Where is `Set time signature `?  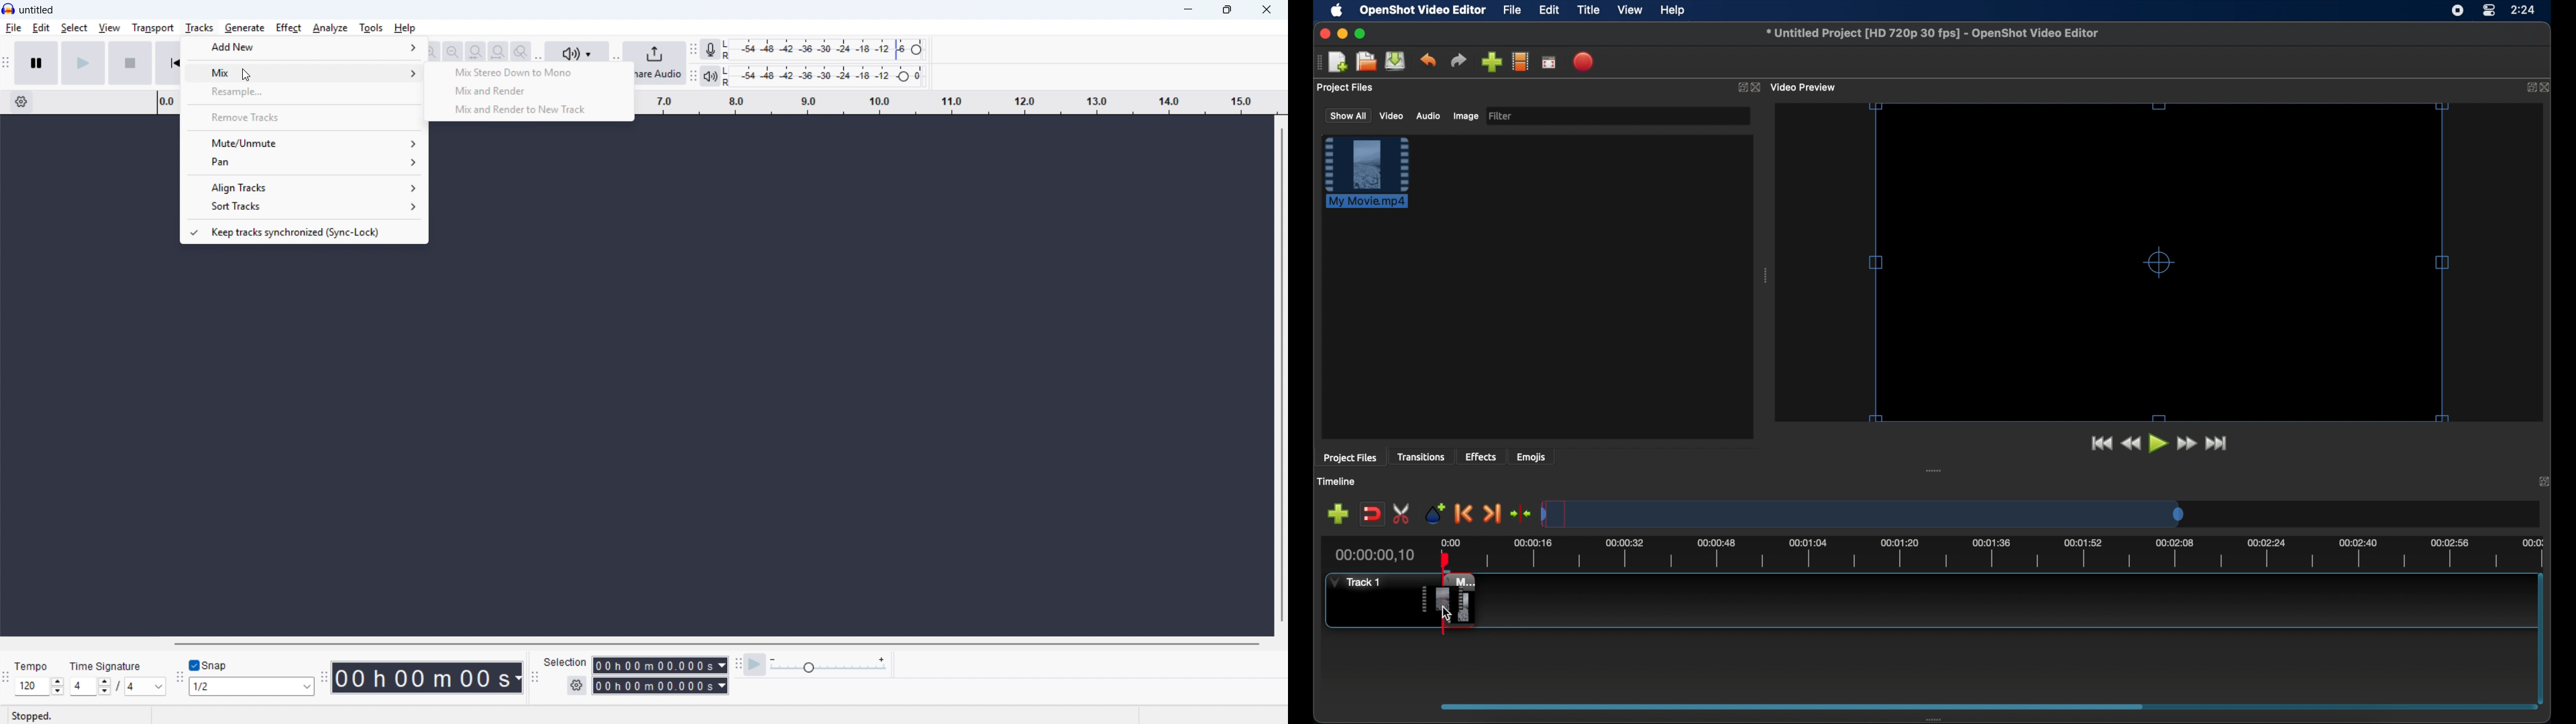
Set time signature  is located at coordinates (117, 686).